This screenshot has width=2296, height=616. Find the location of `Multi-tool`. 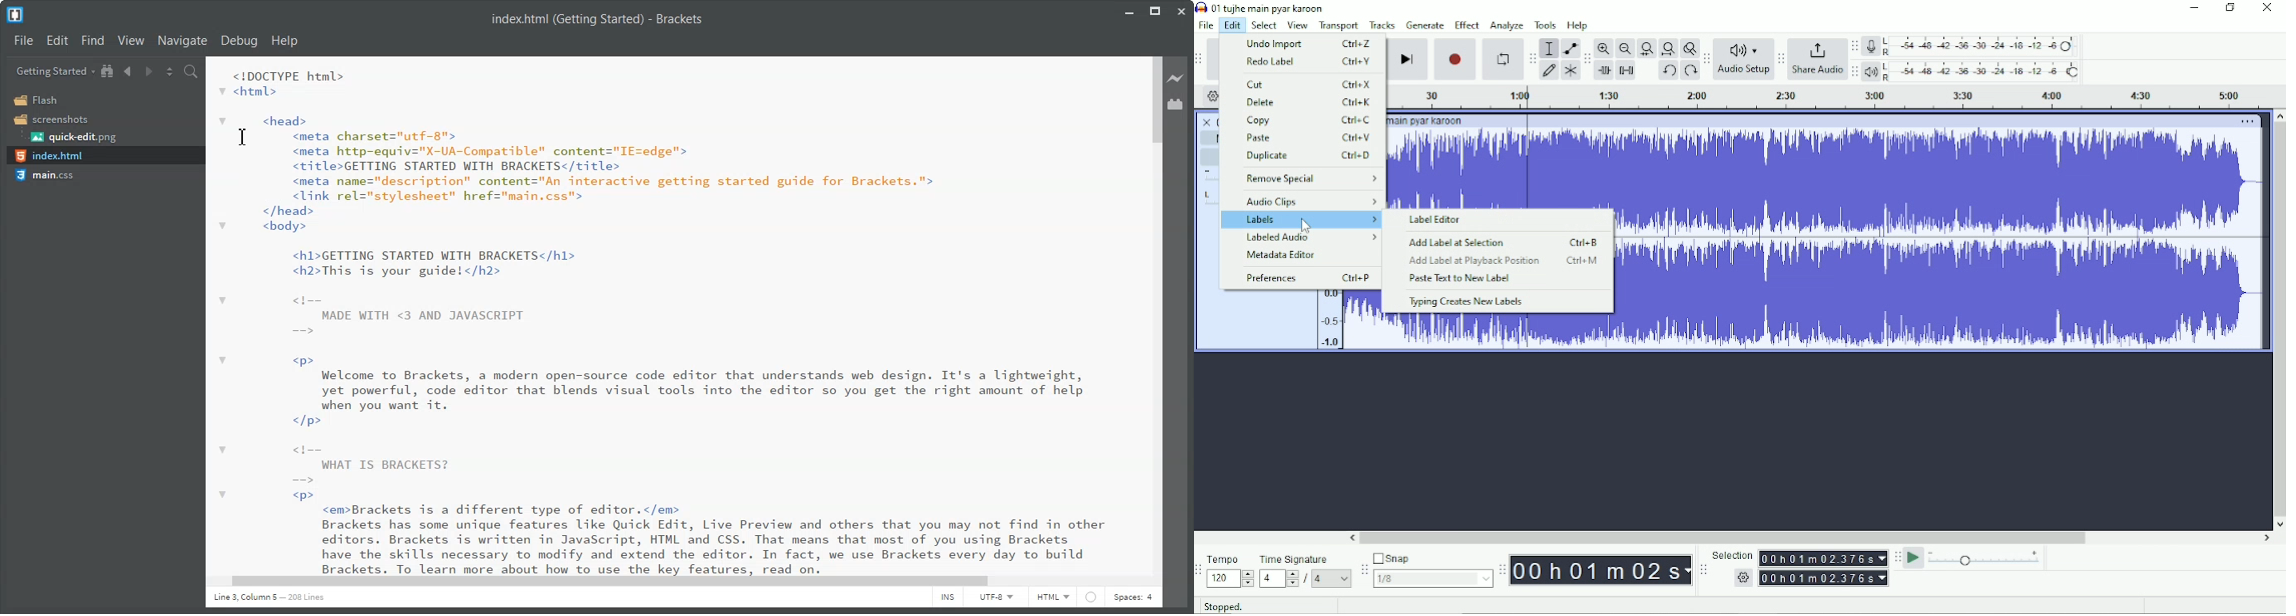

Multi-tool is located at coordinates (1570, 70).